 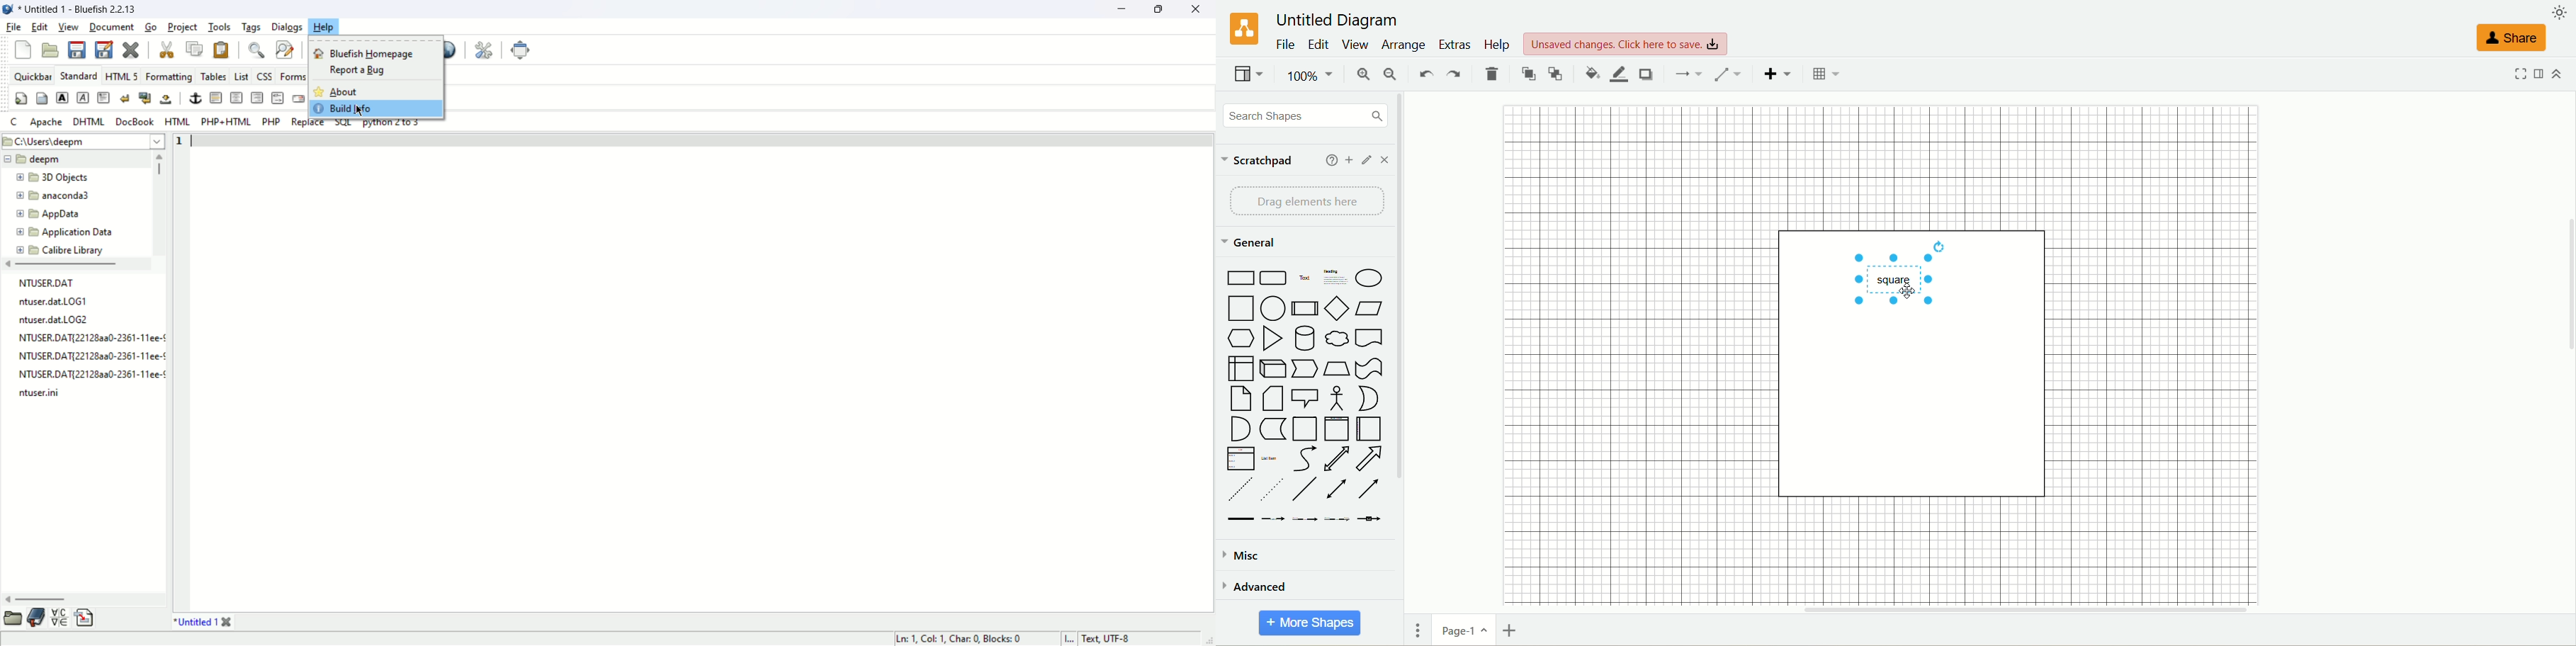 I want to click on project, so click(x=184, y=28).